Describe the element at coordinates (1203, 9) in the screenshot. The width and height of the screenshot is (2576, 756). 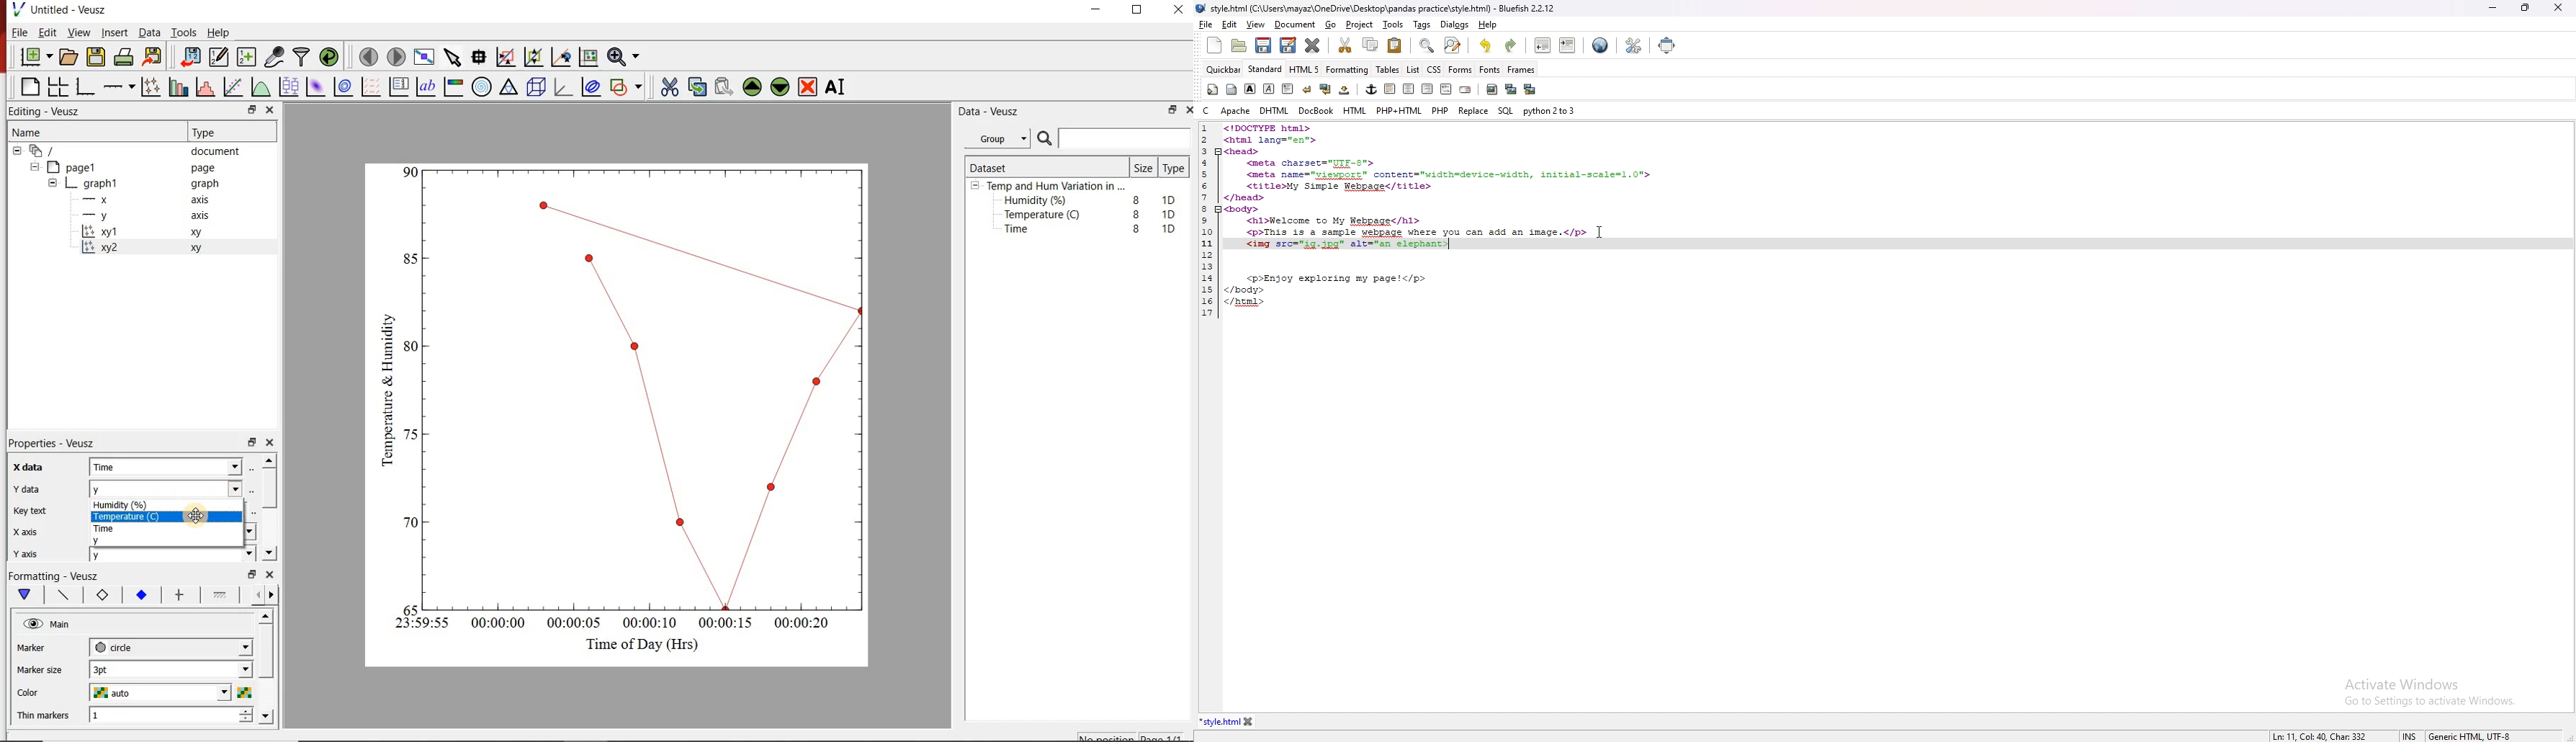
I see `logo` at that location.